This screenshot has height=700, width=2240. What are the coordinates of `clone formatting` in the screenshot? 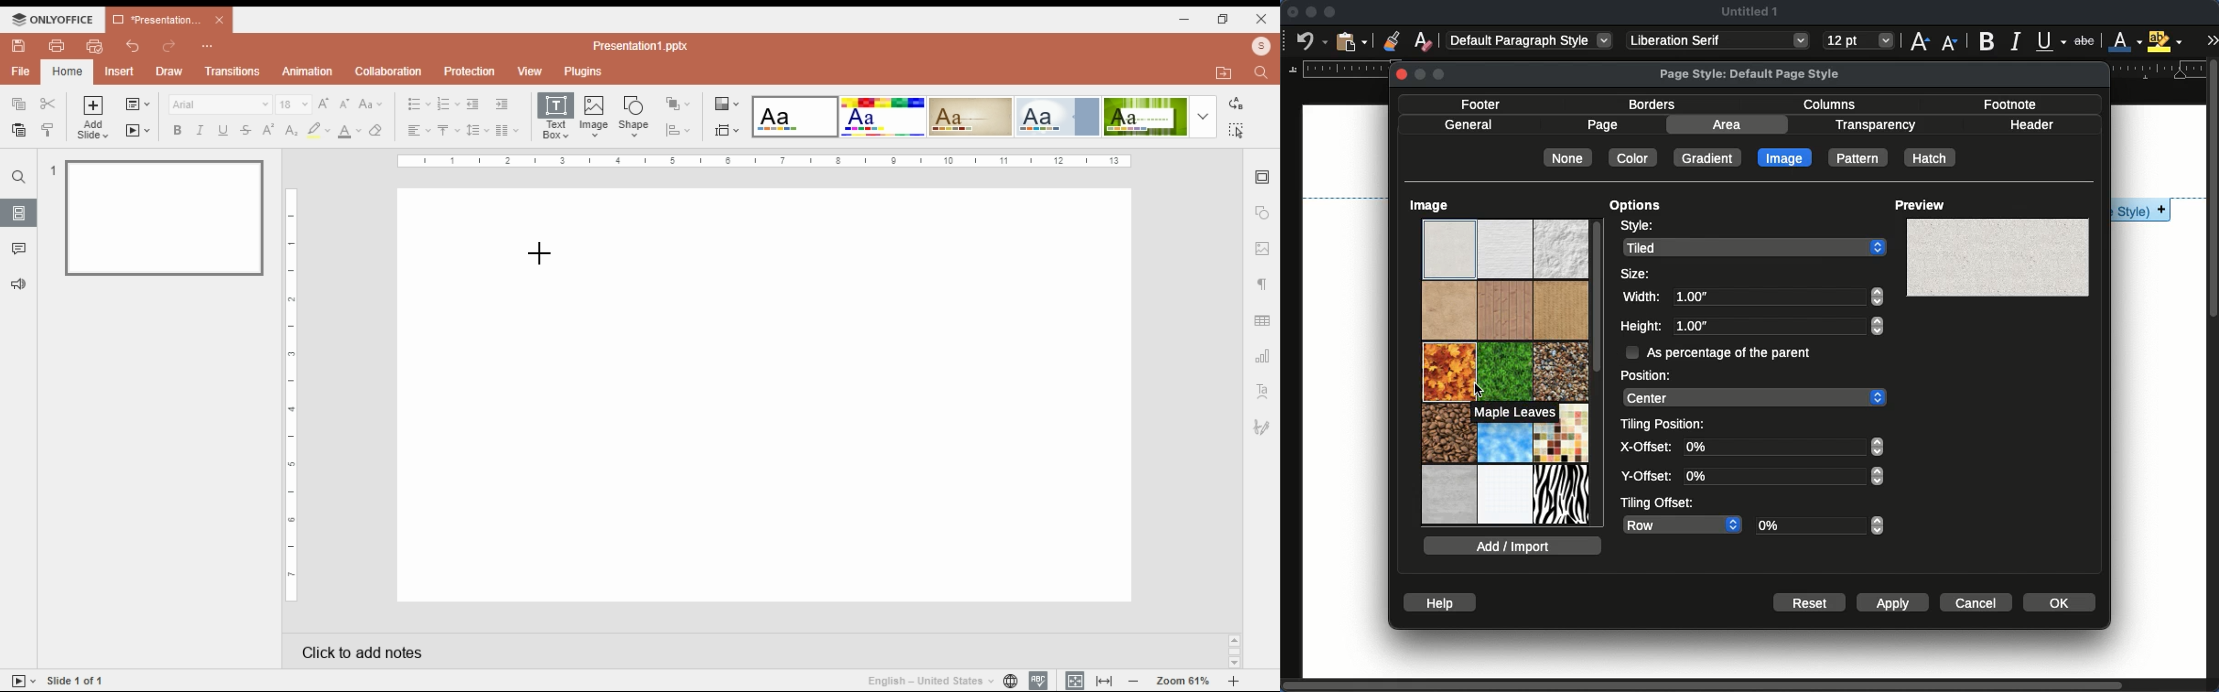 It's located at (1392, 40).